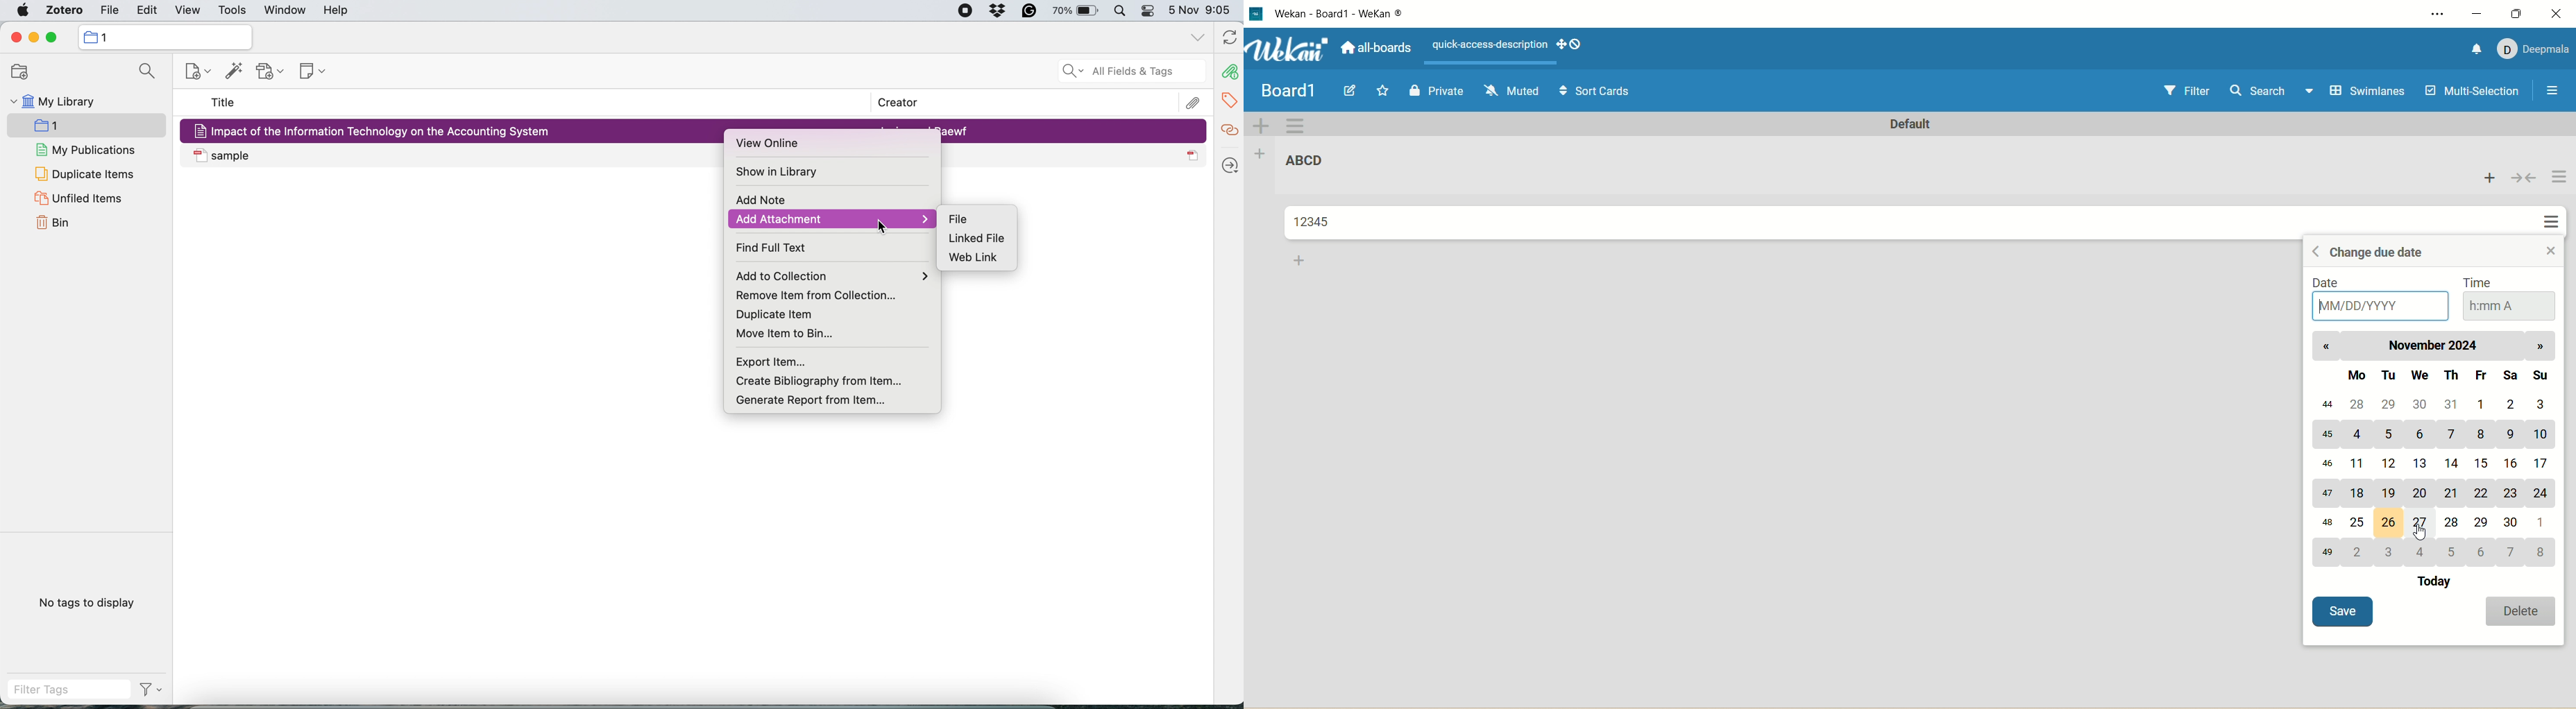 Image resolution: width=2576 pixels, height=728 pixels. What do you see at coordinates (2424, 535) in the screenshot?
I see `cursor` at bounding box center [2424, 535].